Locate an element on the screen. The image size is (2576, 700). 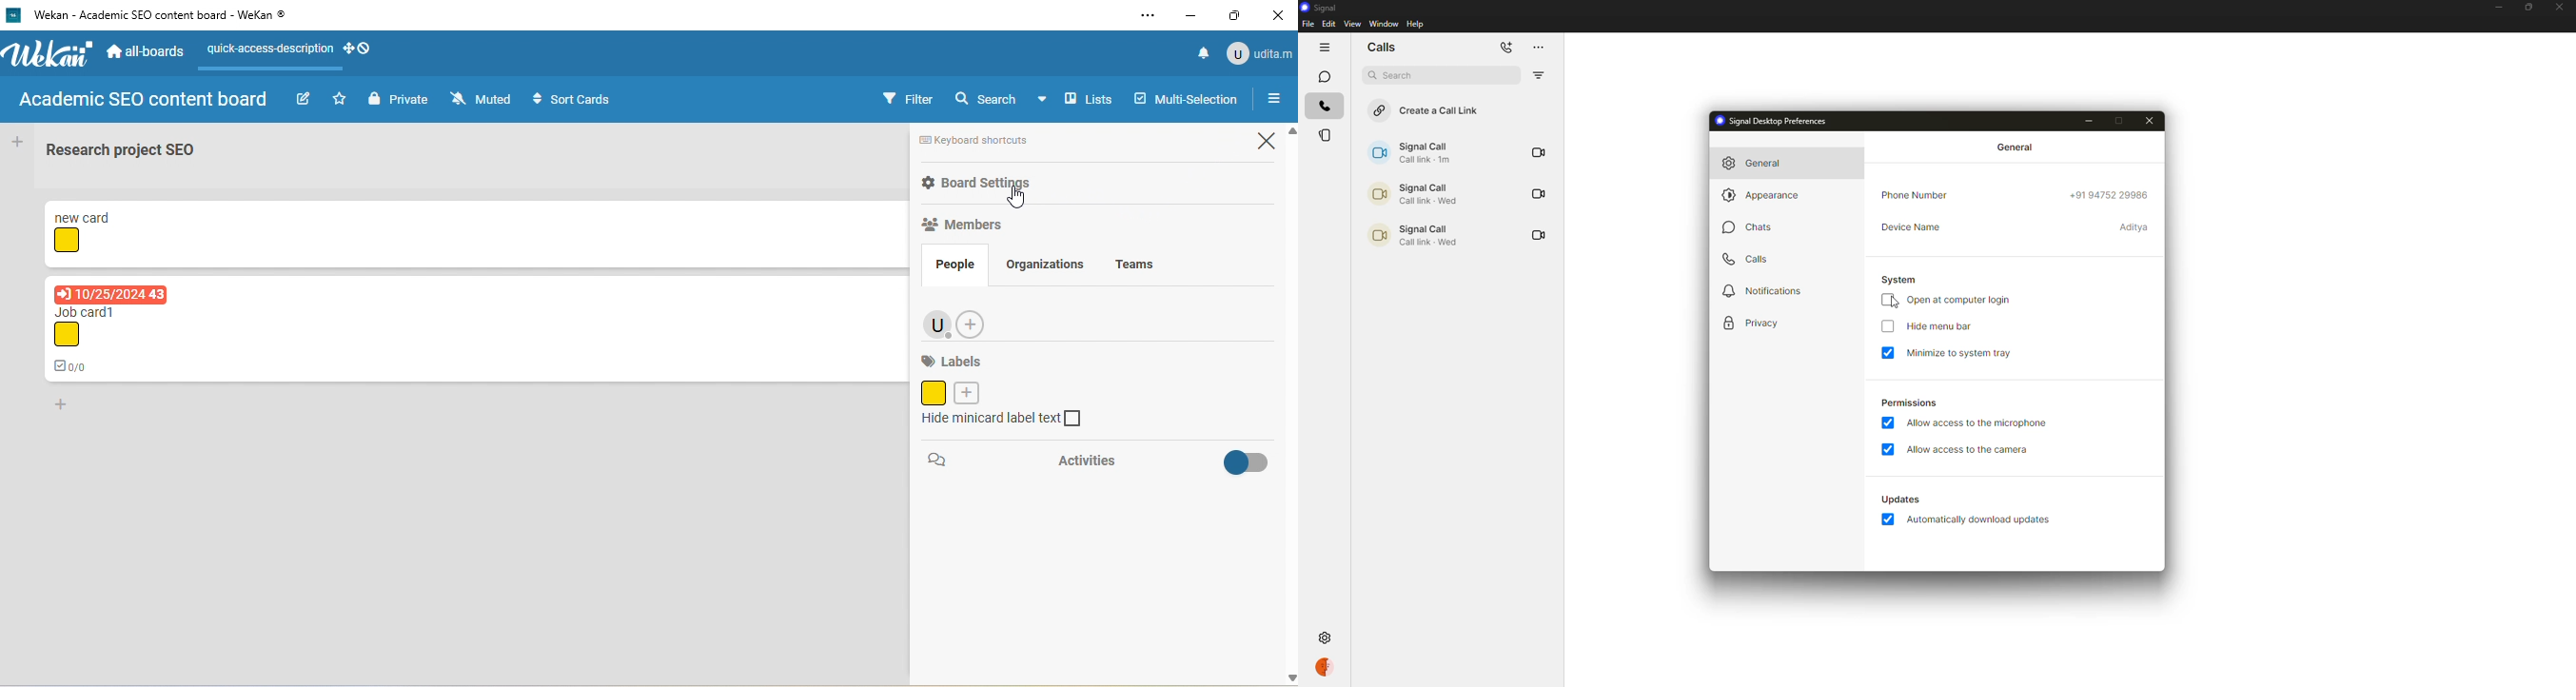
logo is located at coordinates (12, 15).